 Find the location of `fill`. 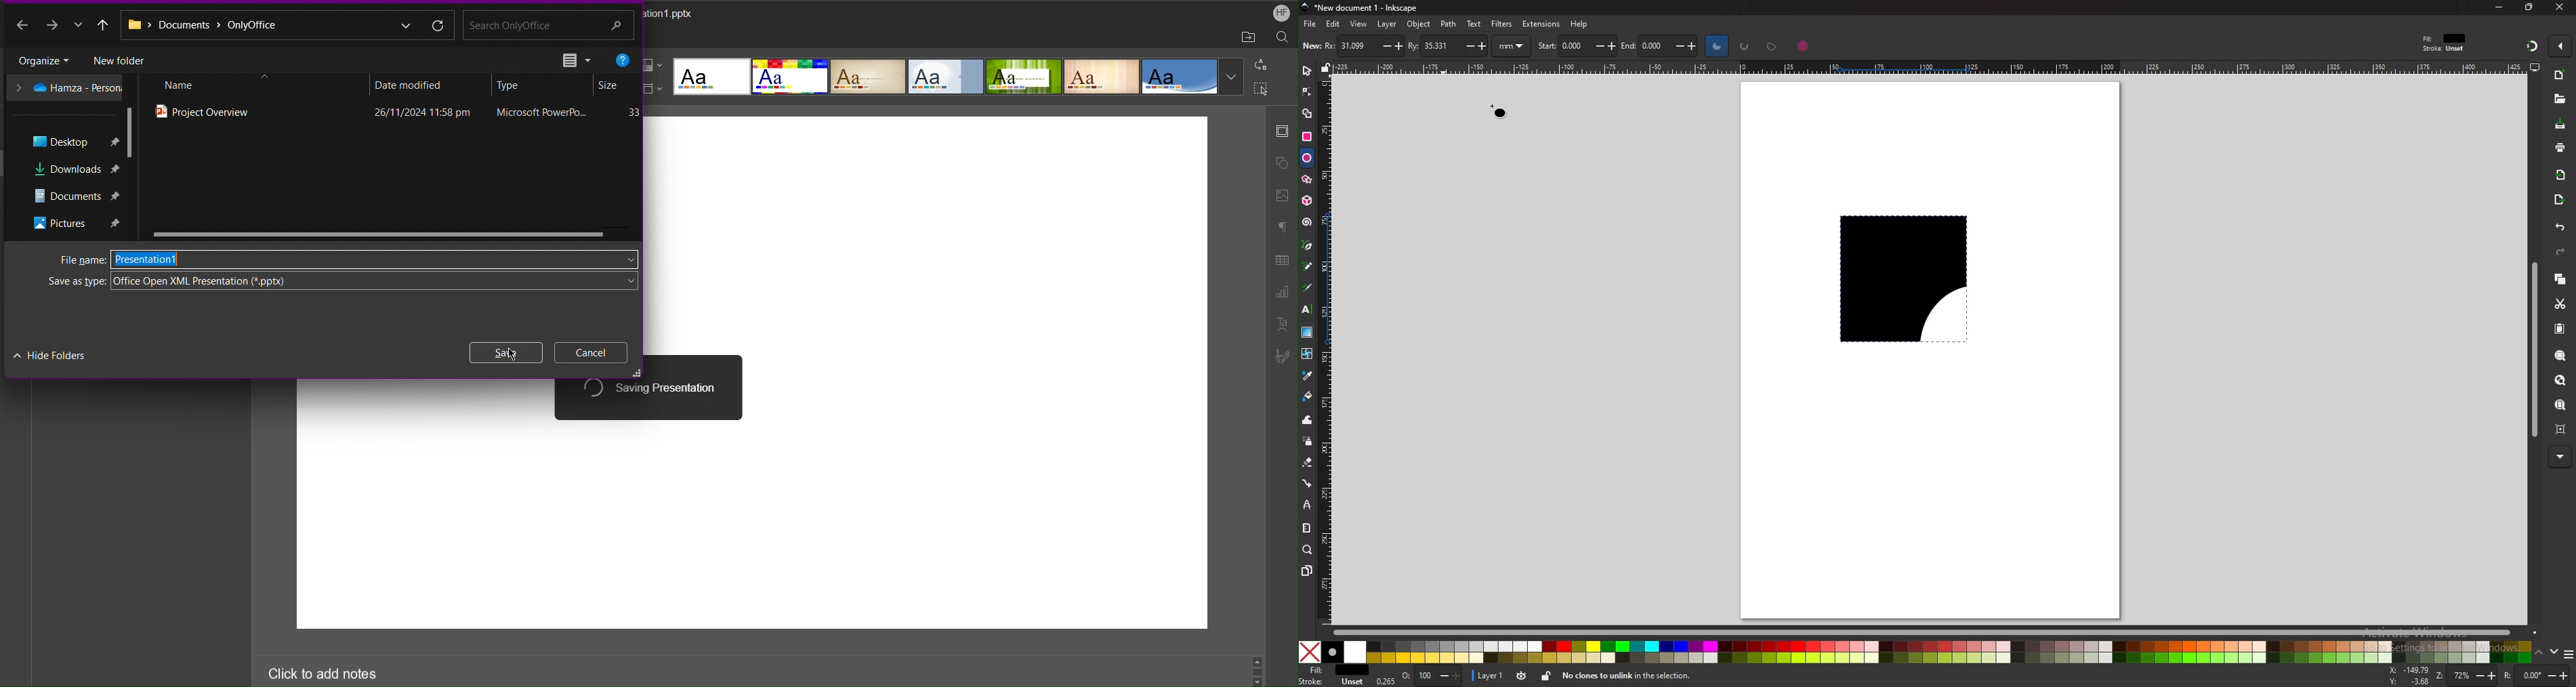

fill is located at coordinates (1333, 670).